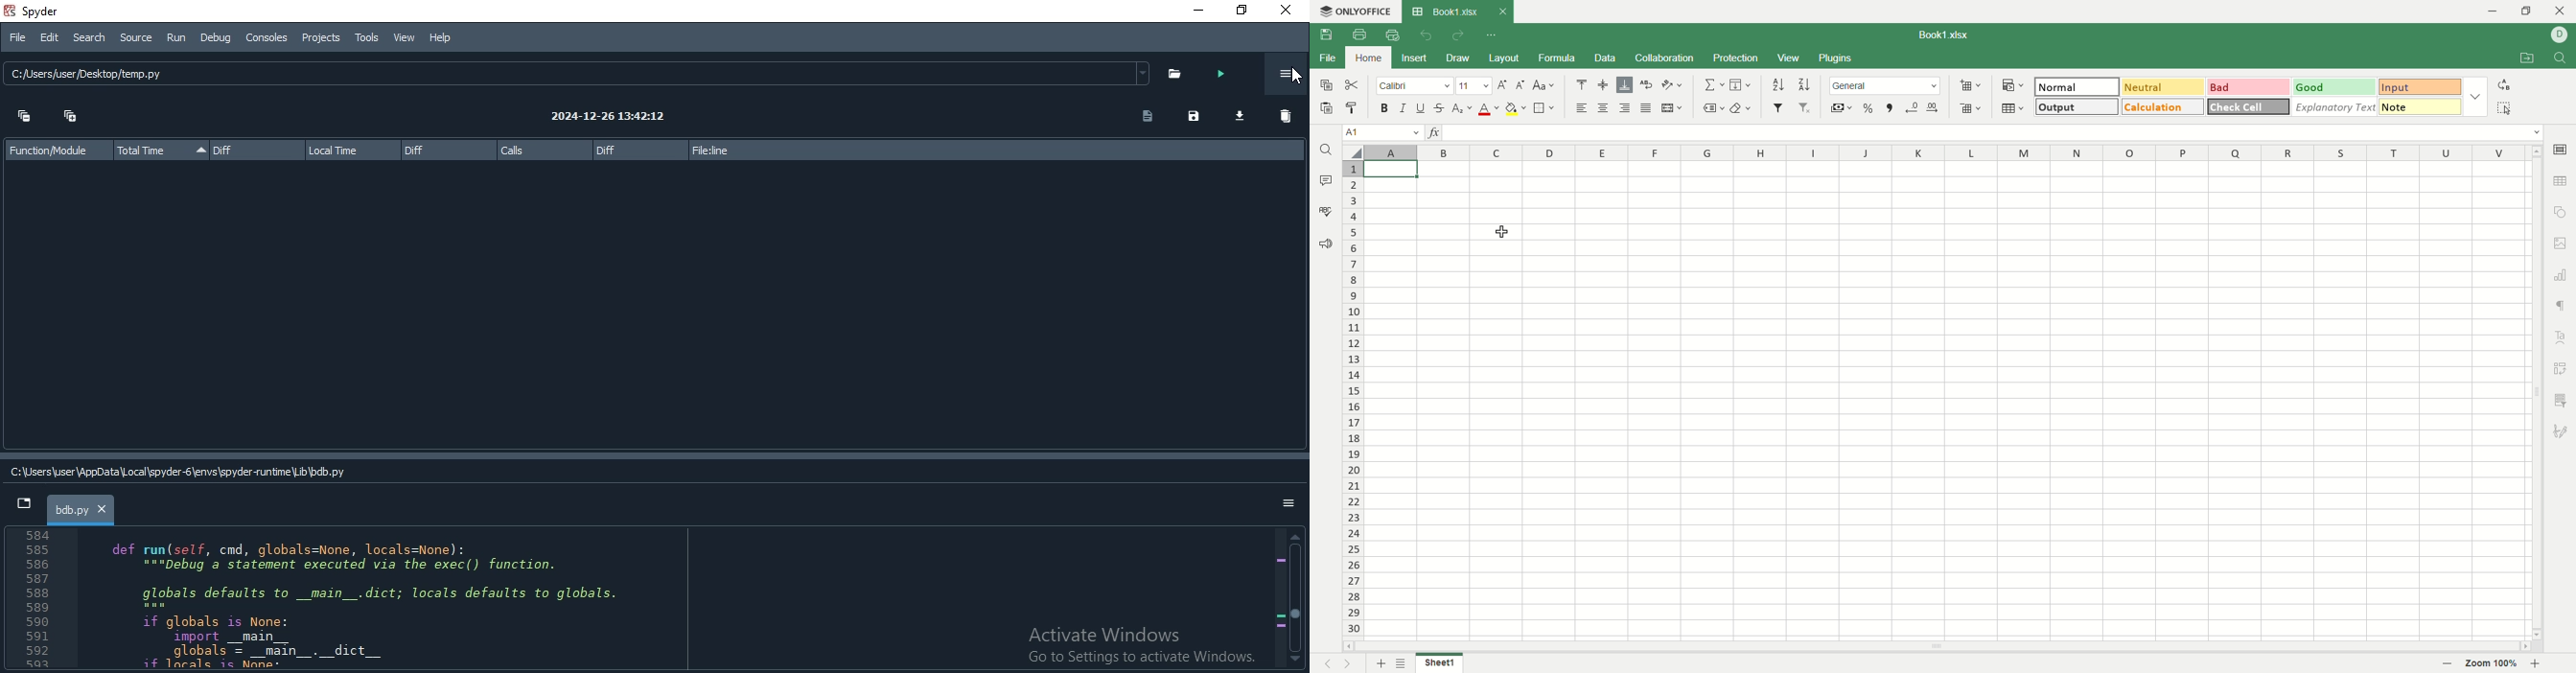 The image size is (2576, 700). Describe the element at coordinates (1890, 108) in the screenshot. I see `comma style` at that location.